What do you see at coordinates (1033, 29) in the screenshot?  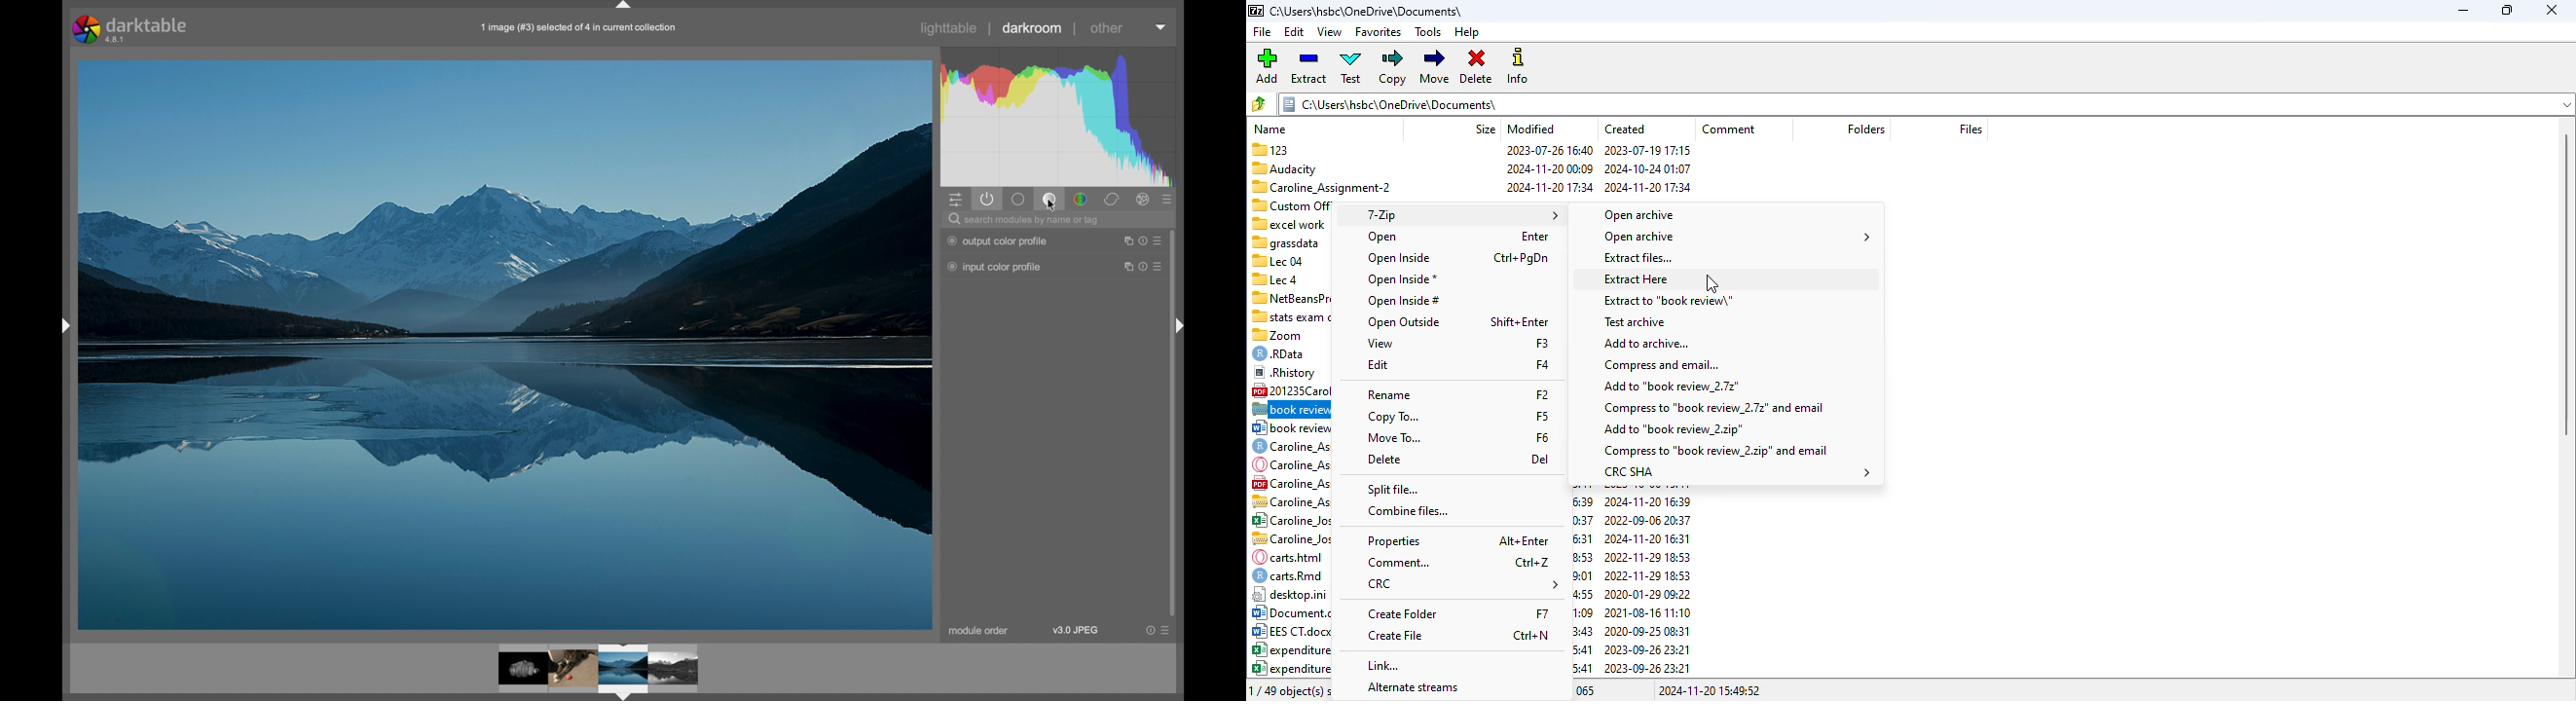 I see `darkroom` at bounding box center [1033, 29].